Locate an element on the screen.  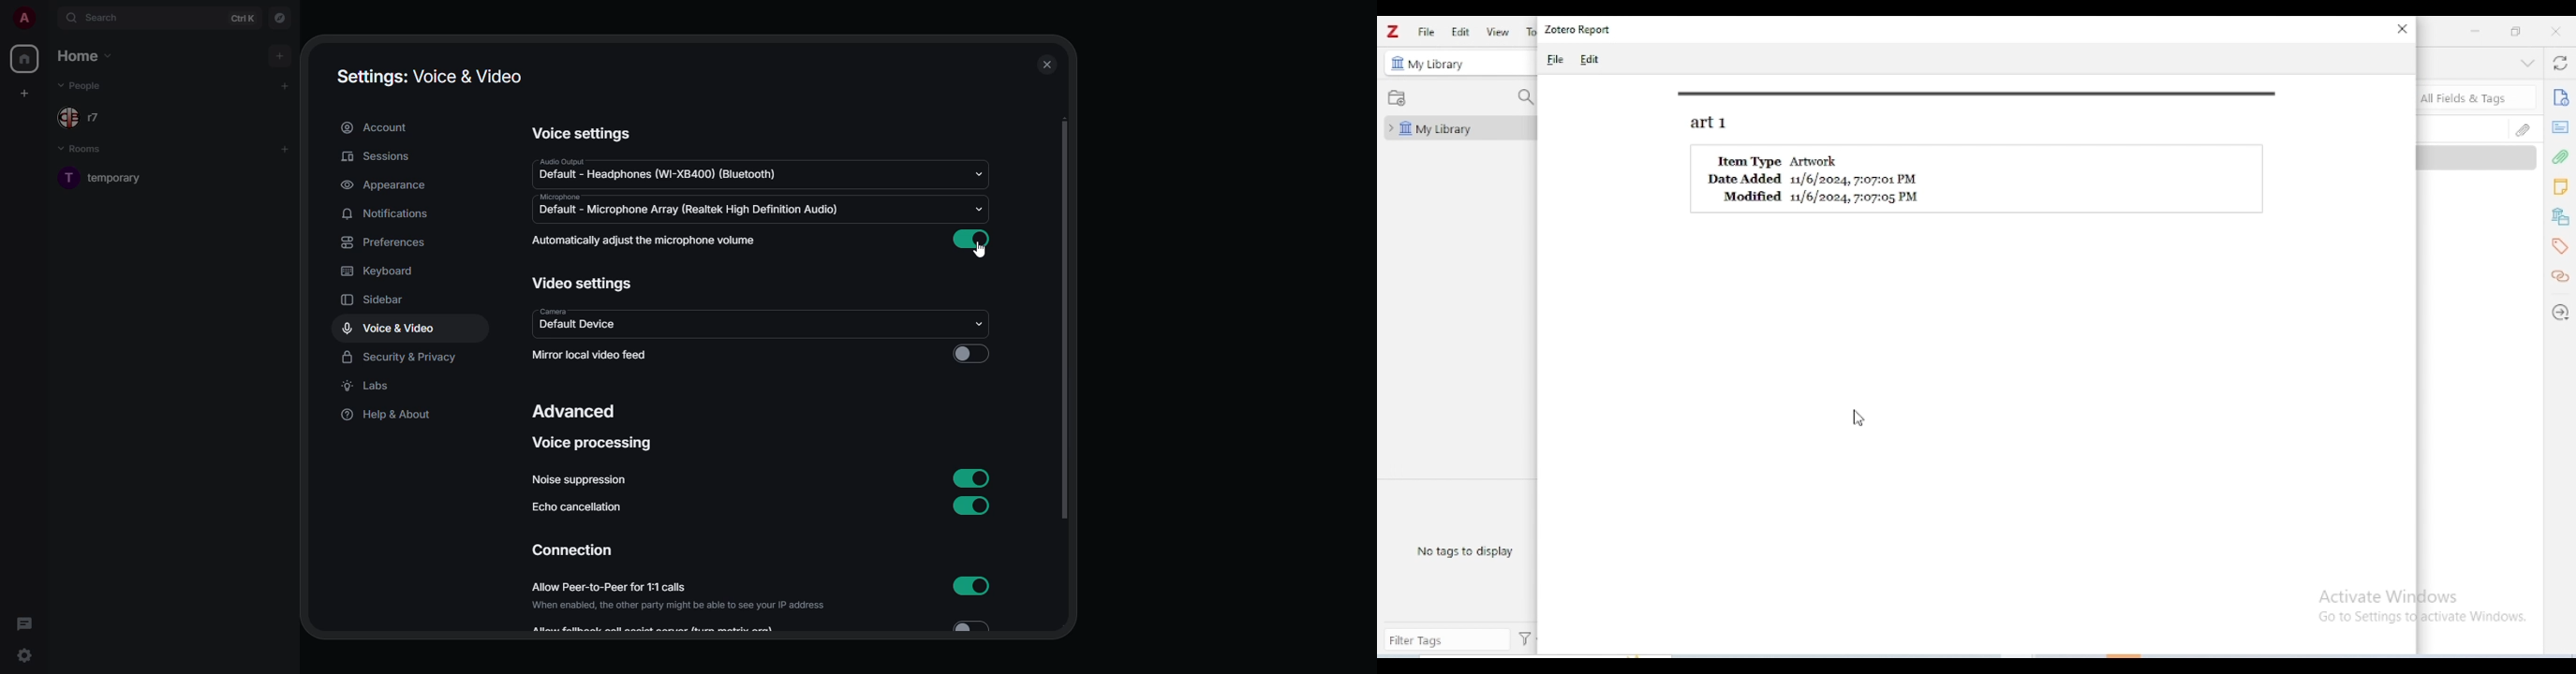
quick settings is located at coordinates (23, 654).